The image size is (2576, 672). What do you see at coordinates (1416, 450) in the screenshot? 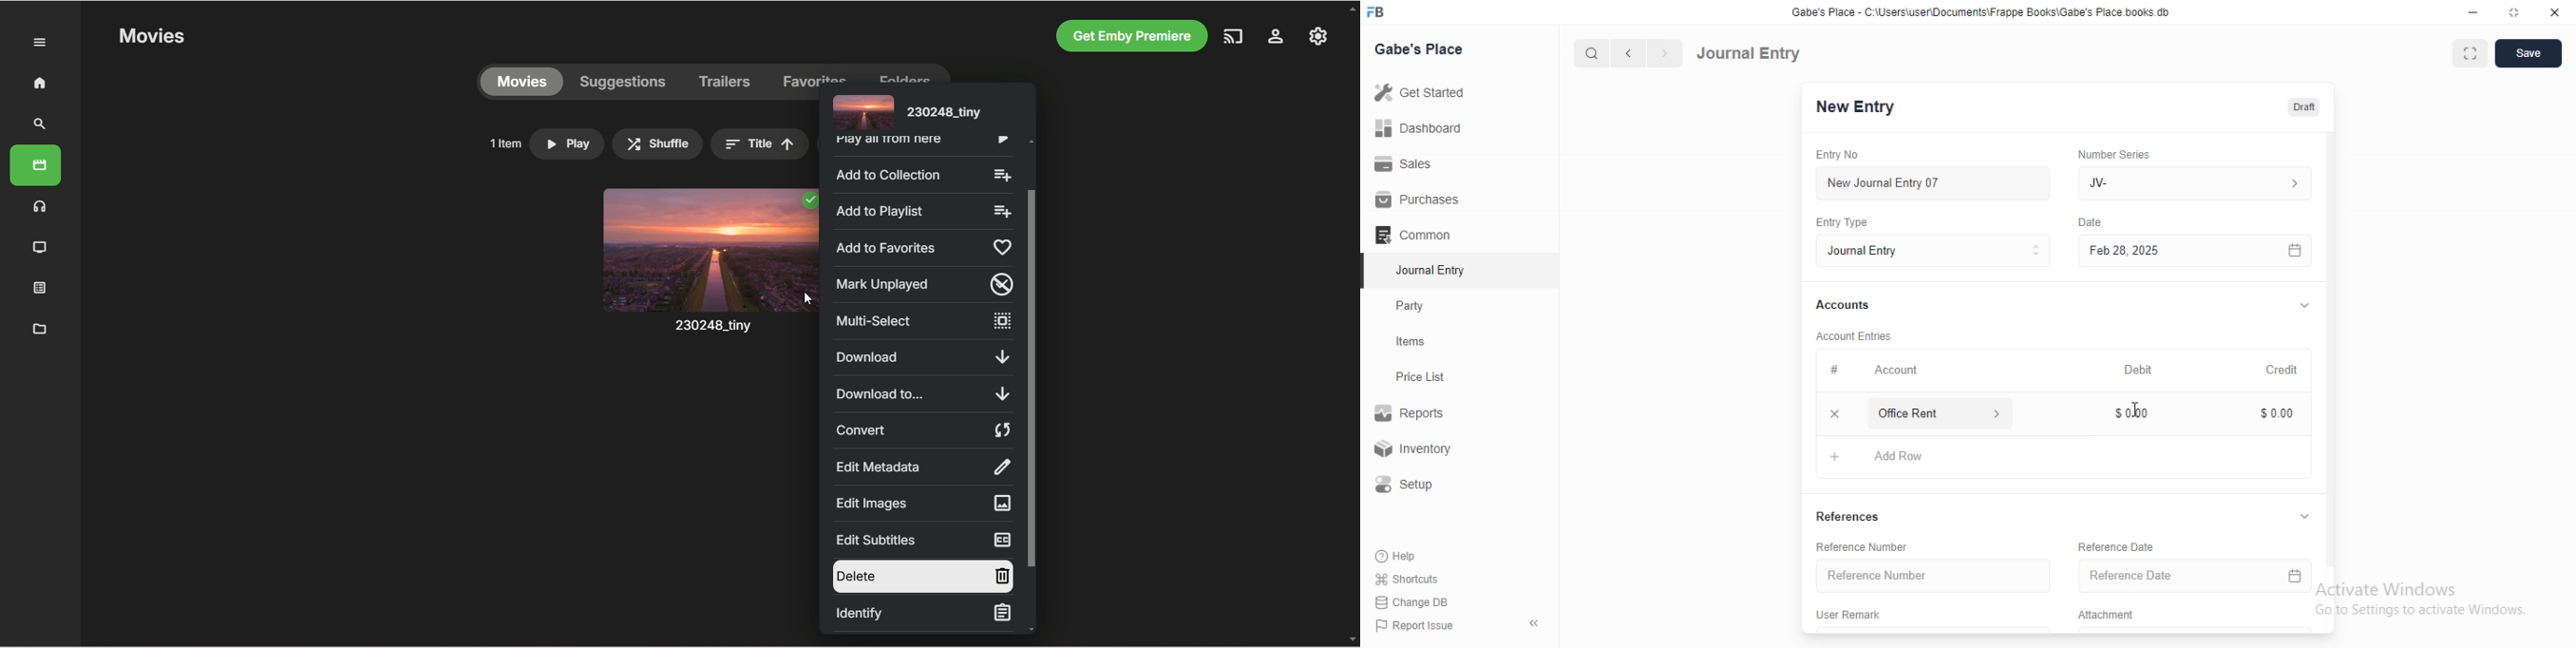
I see `Inventory` at bounding box center [1416, 450].